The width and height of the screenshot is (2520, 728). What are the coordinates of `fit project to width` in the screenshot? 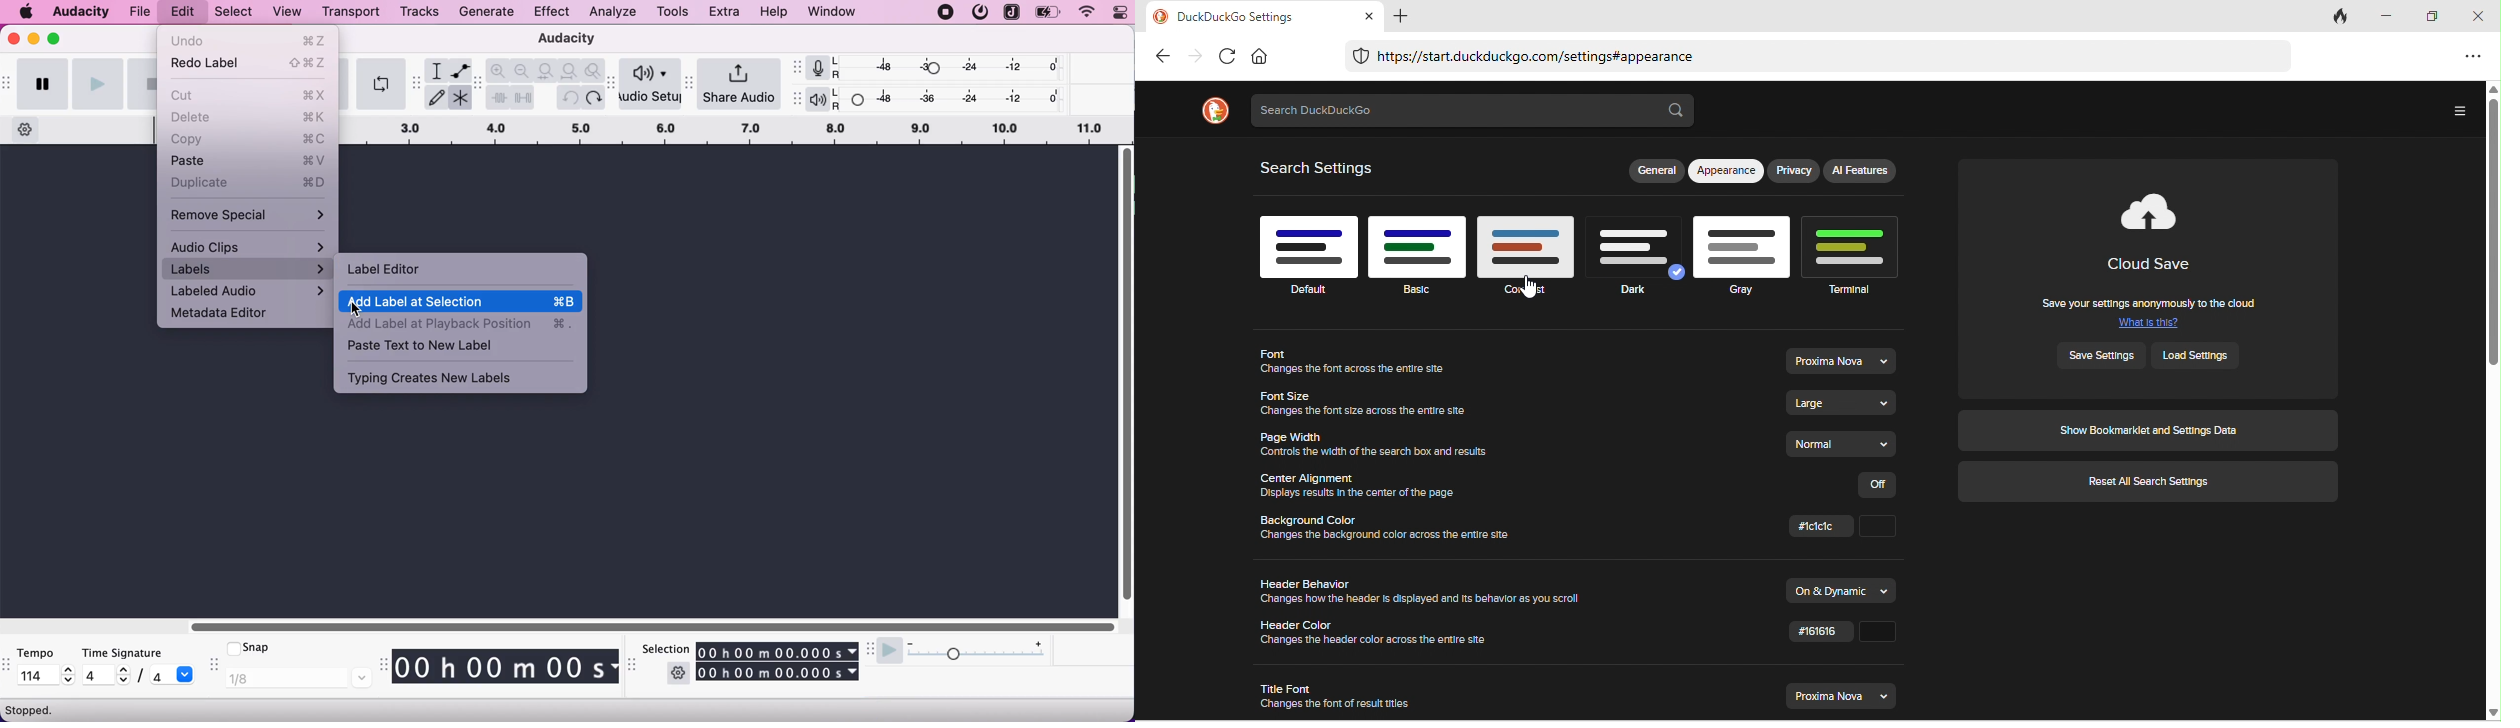 It's located at (571, 71).